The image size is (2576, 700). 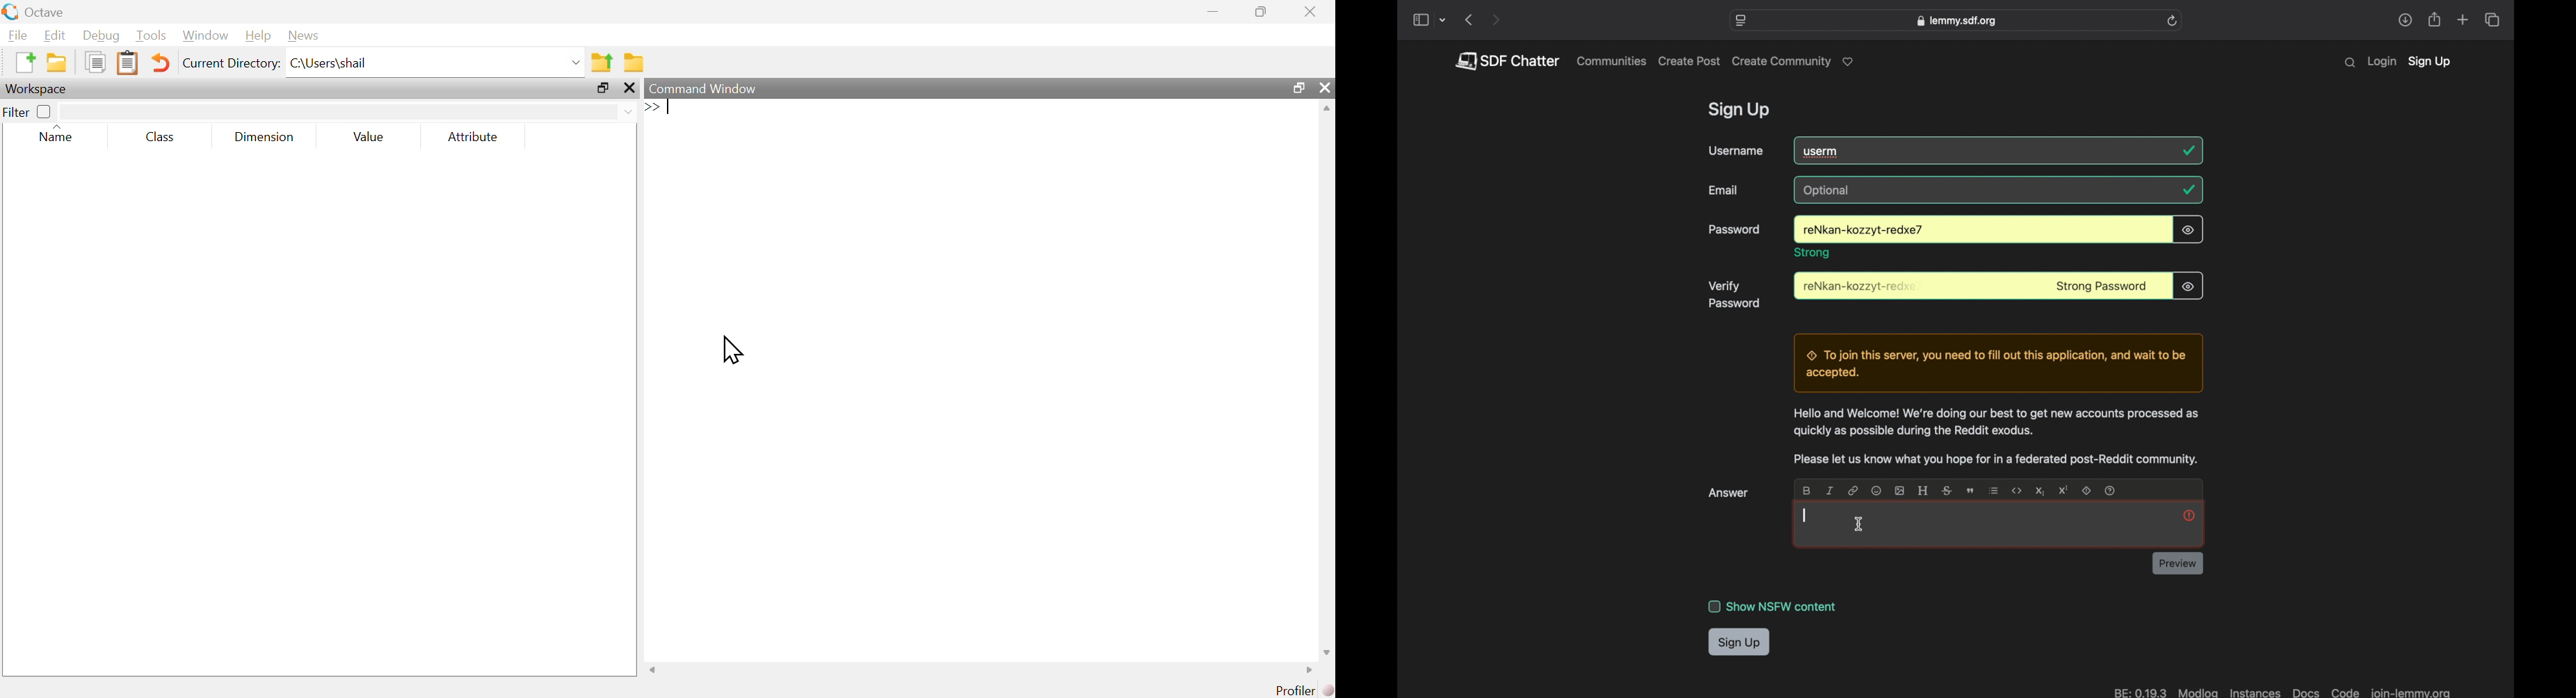 What do you see at coordinates (1735, 230) in the screenshot?
I see `password` at bounding box center [1735, 230].